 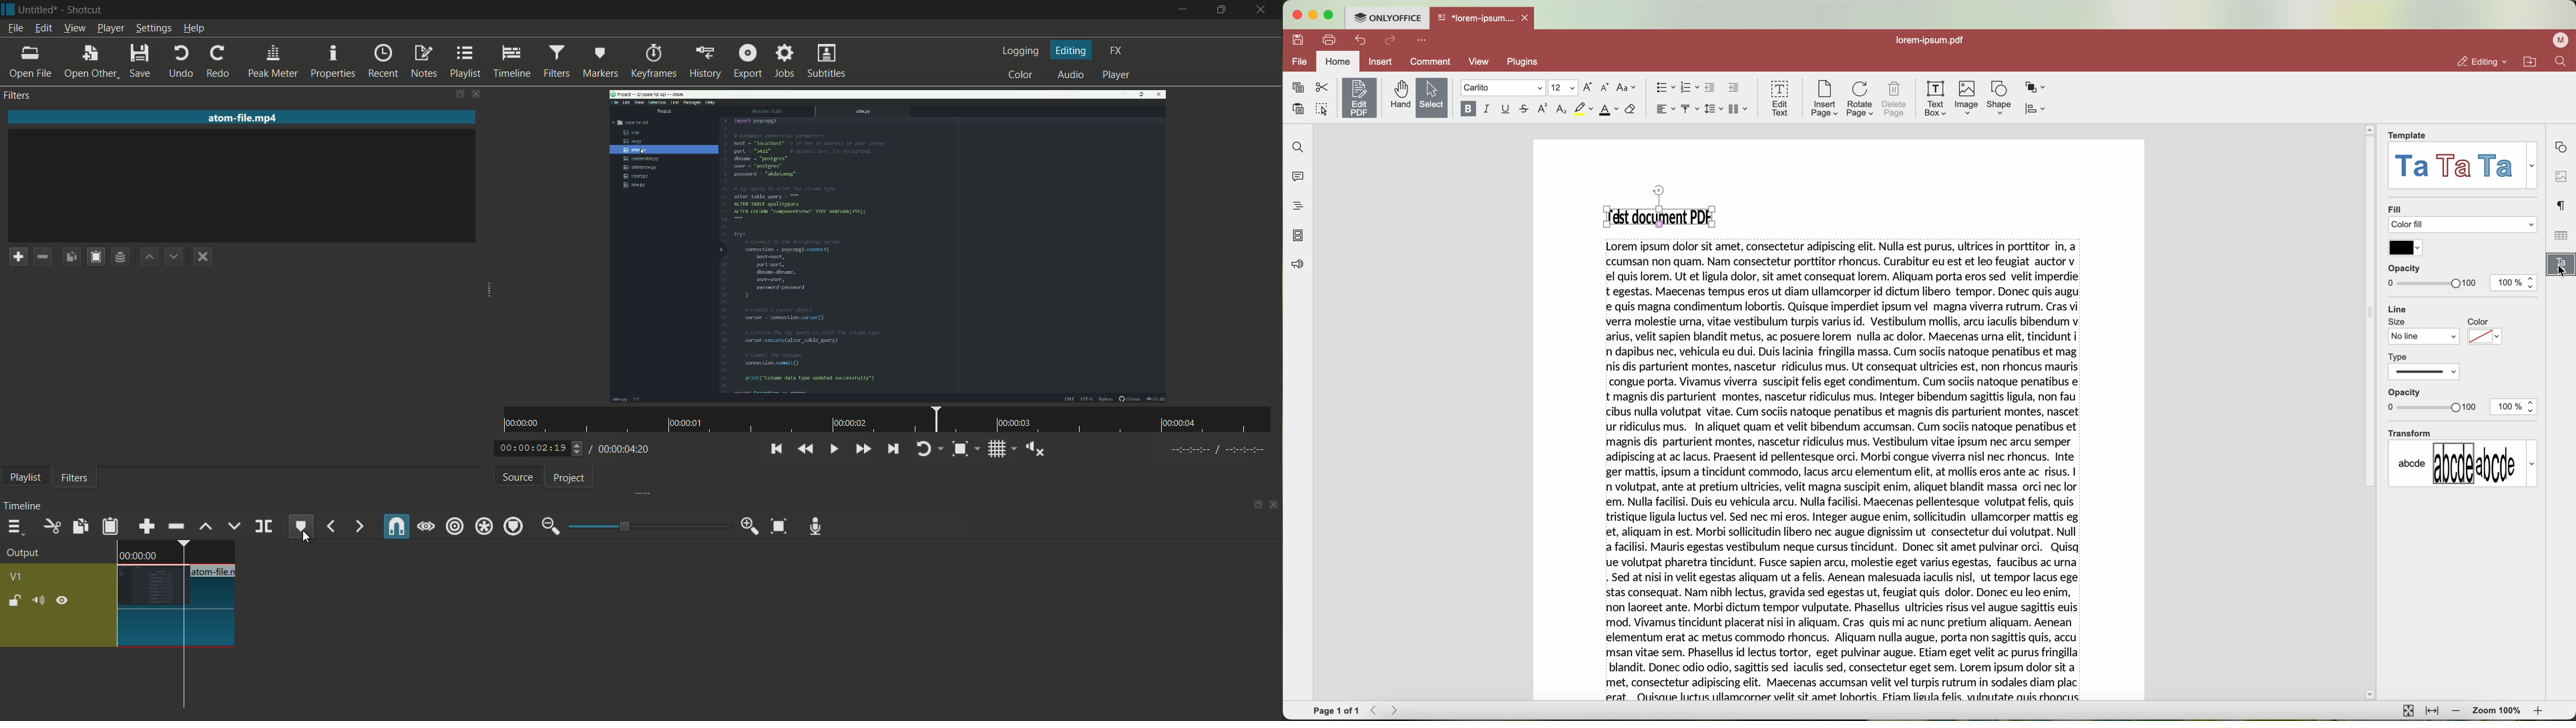 What do you see at coordinates (570, 477) in the screenshot?
I see `project` at bounding box center [570, 477].